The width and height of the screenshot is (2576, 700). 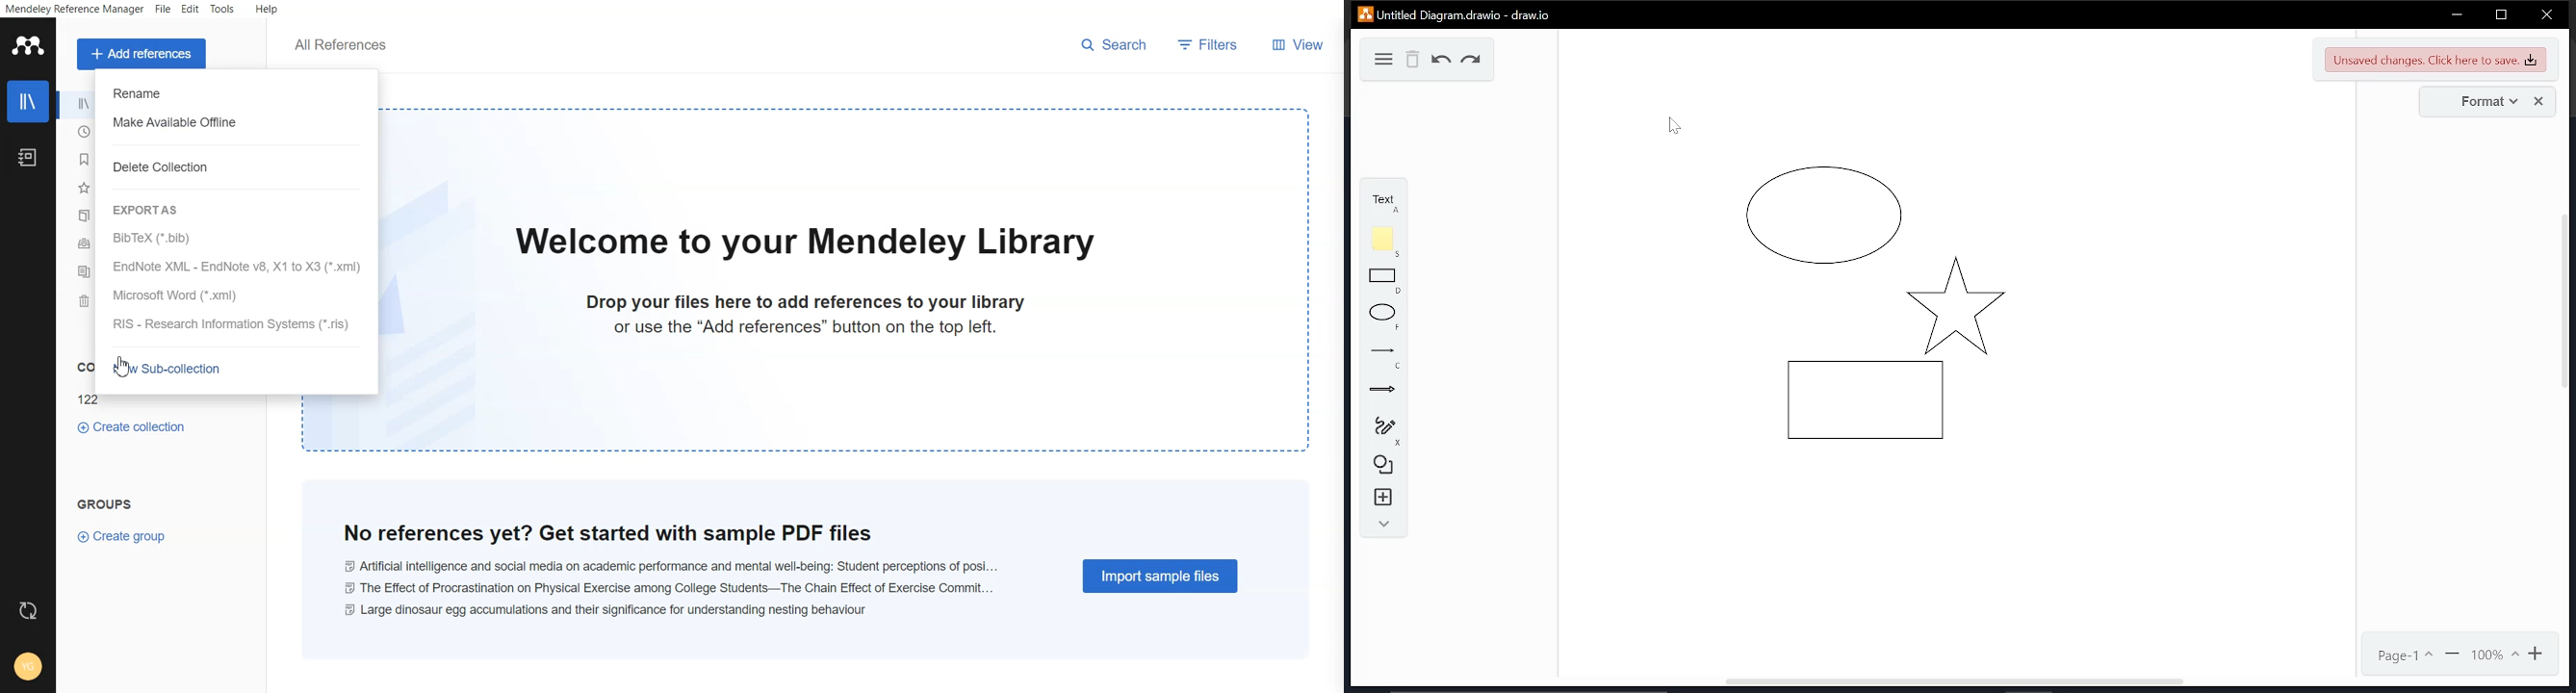 I want to click on large dinosaur egg accumulations and their significance for understanding nestling behaviour, so click(x=615, y=608).